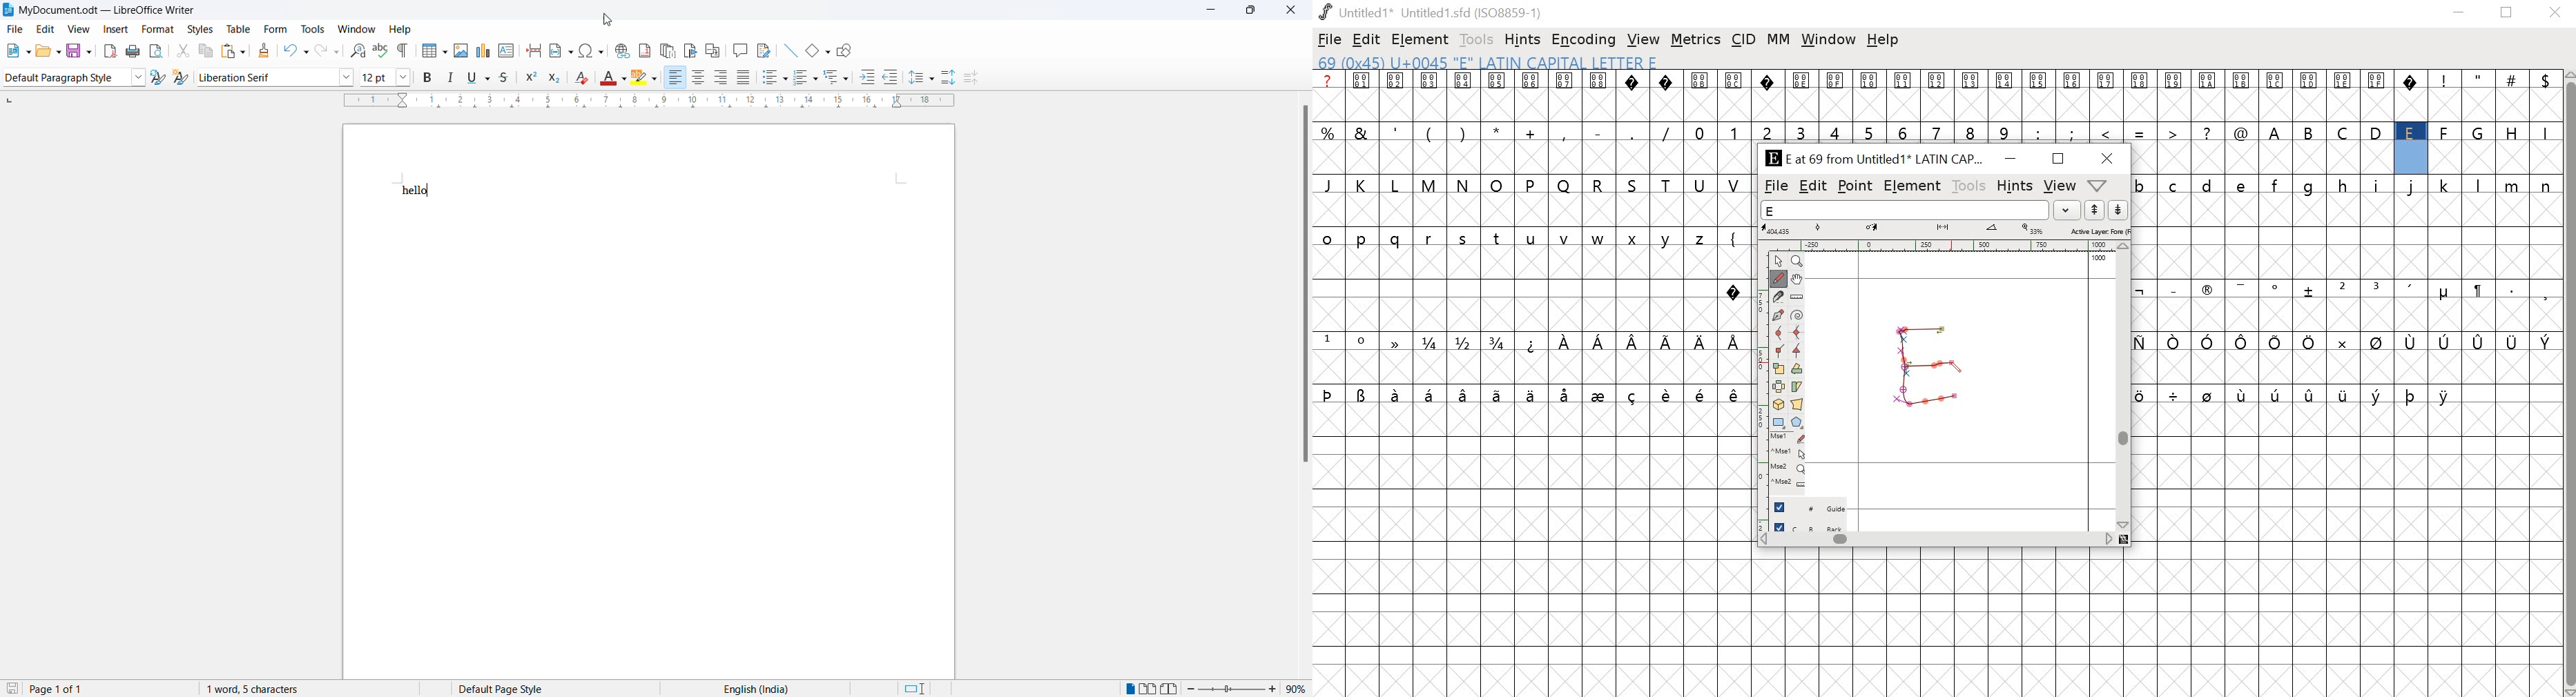 The width and height of the screenshot is (2576, 700). What do you see at coordinates (698, 78) in the screenshot?
I see `Align Centre` at bounding box center [698, 78].